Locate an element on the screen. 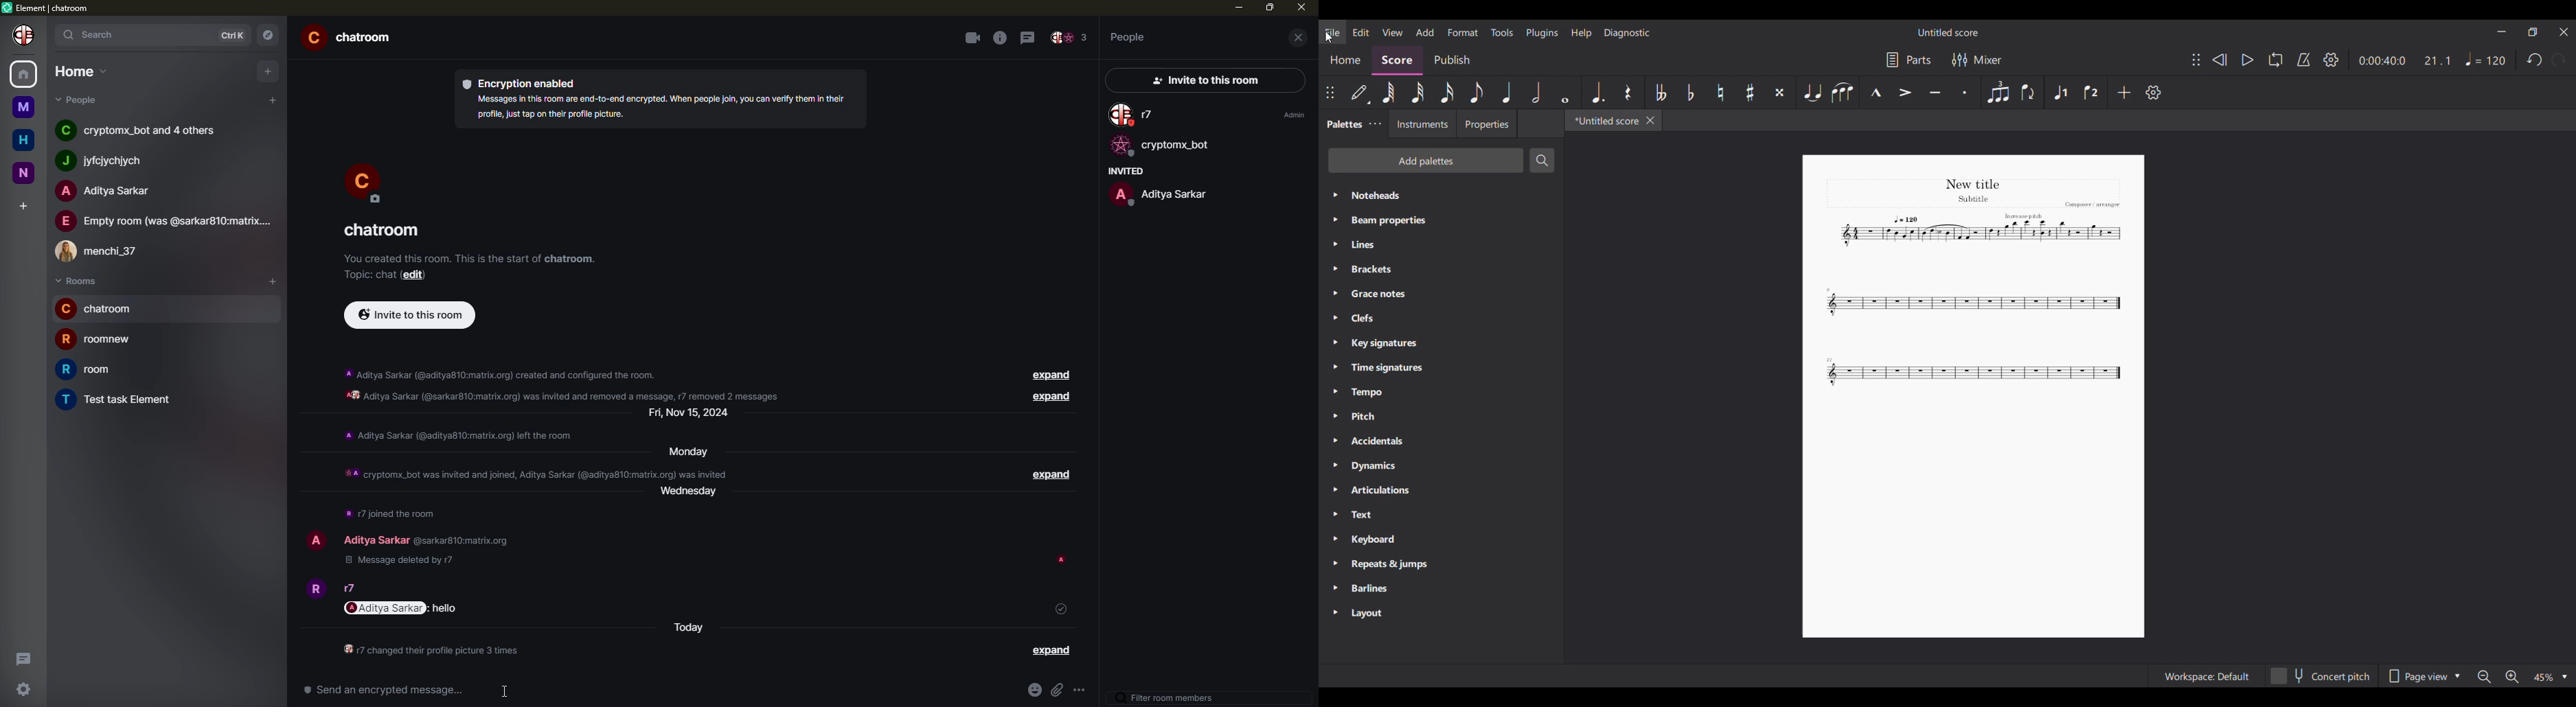  Tempo is located at coordinates (1441, 392).